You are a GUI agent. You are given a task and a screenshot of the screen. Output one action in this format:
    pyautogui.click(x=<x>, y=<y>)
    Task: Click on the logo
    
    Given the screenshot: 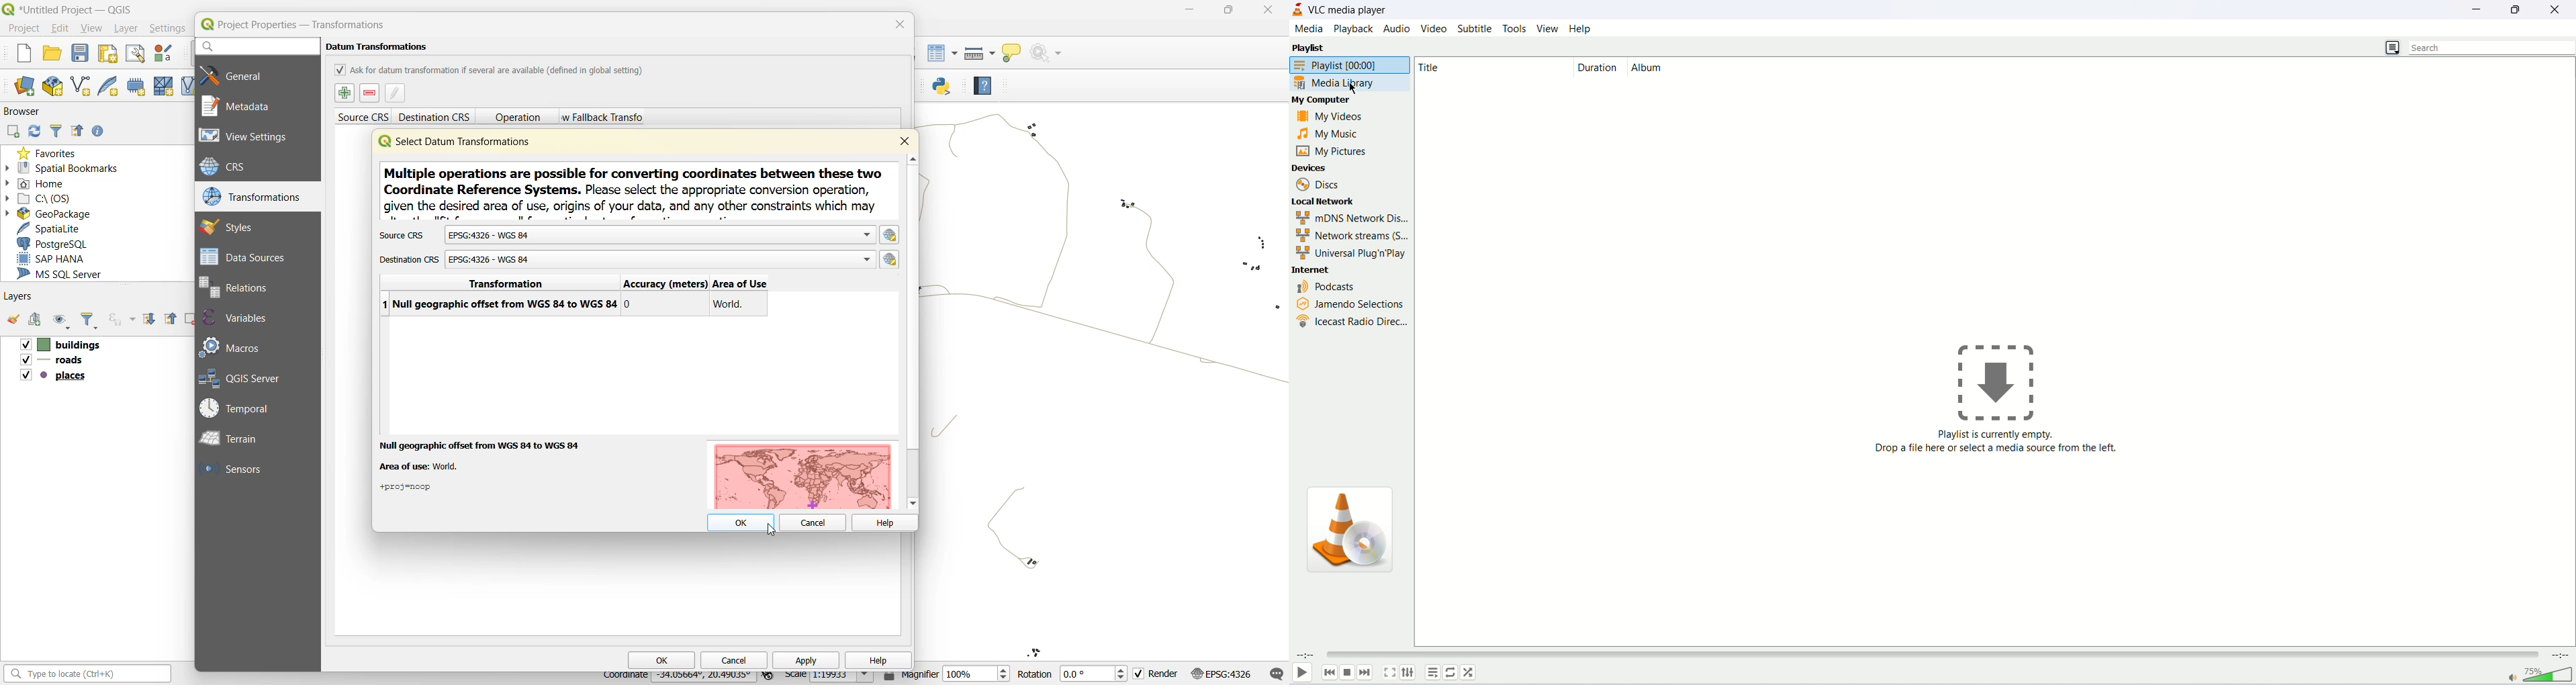 What is the action you would take?
    pyautogui.click(x=8, y=9)
    